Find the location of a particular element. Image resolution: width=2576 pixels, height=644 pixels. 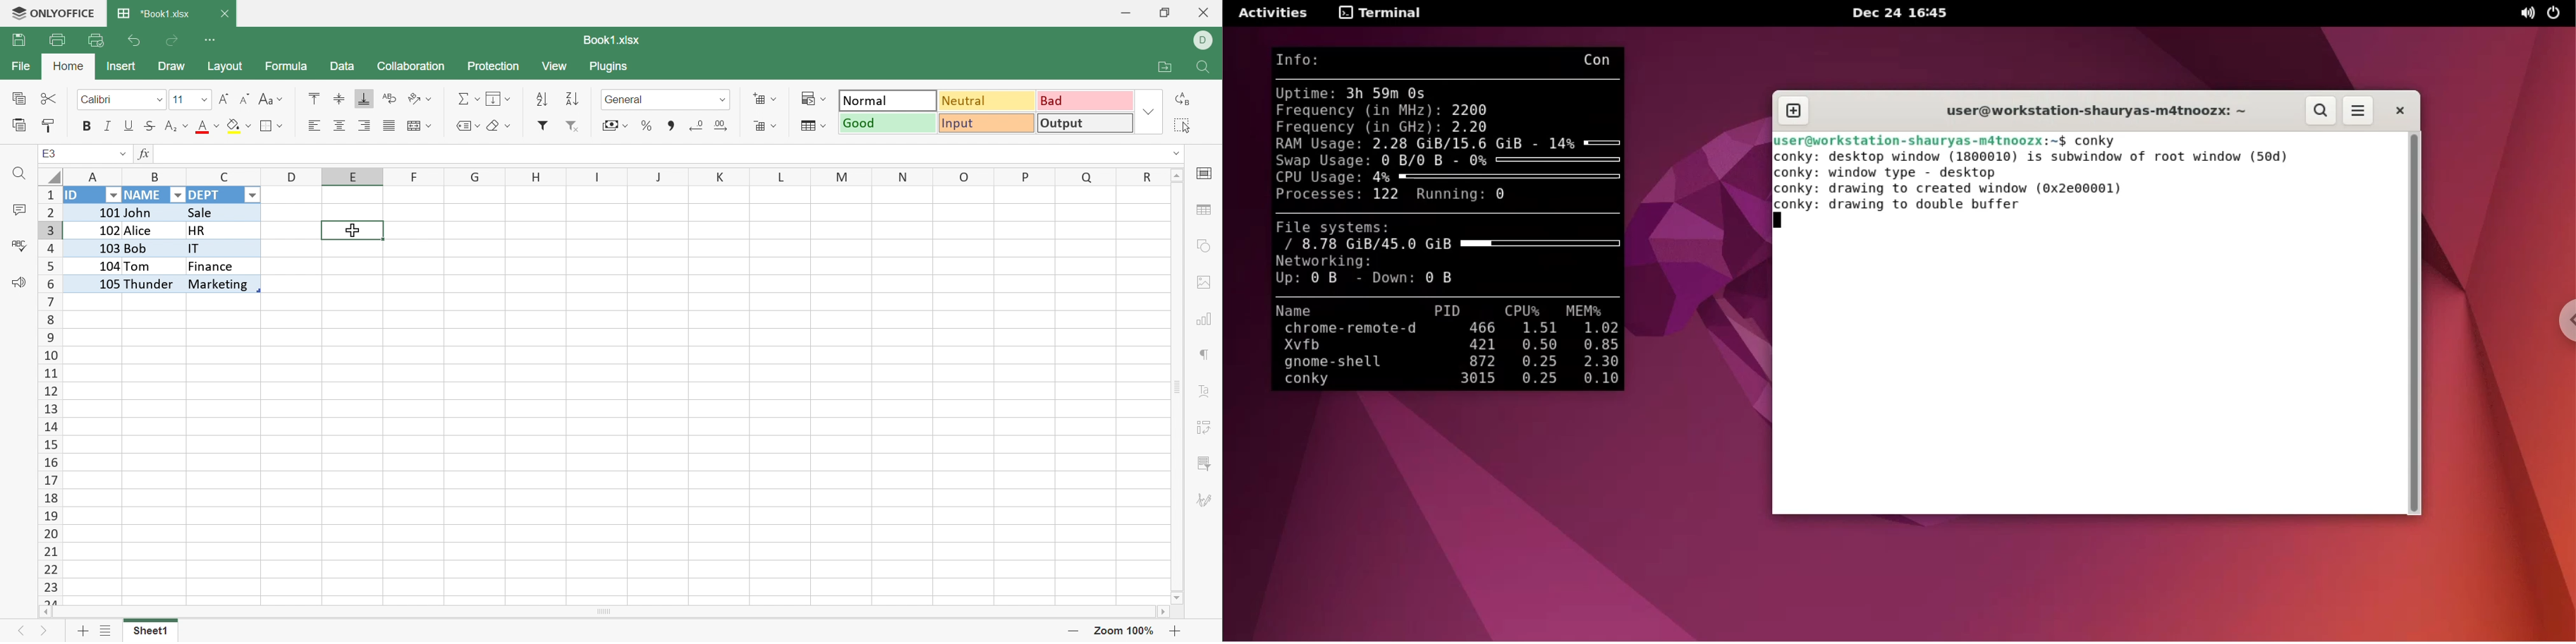

Scroll Bar is located at coordinates (605, 611).